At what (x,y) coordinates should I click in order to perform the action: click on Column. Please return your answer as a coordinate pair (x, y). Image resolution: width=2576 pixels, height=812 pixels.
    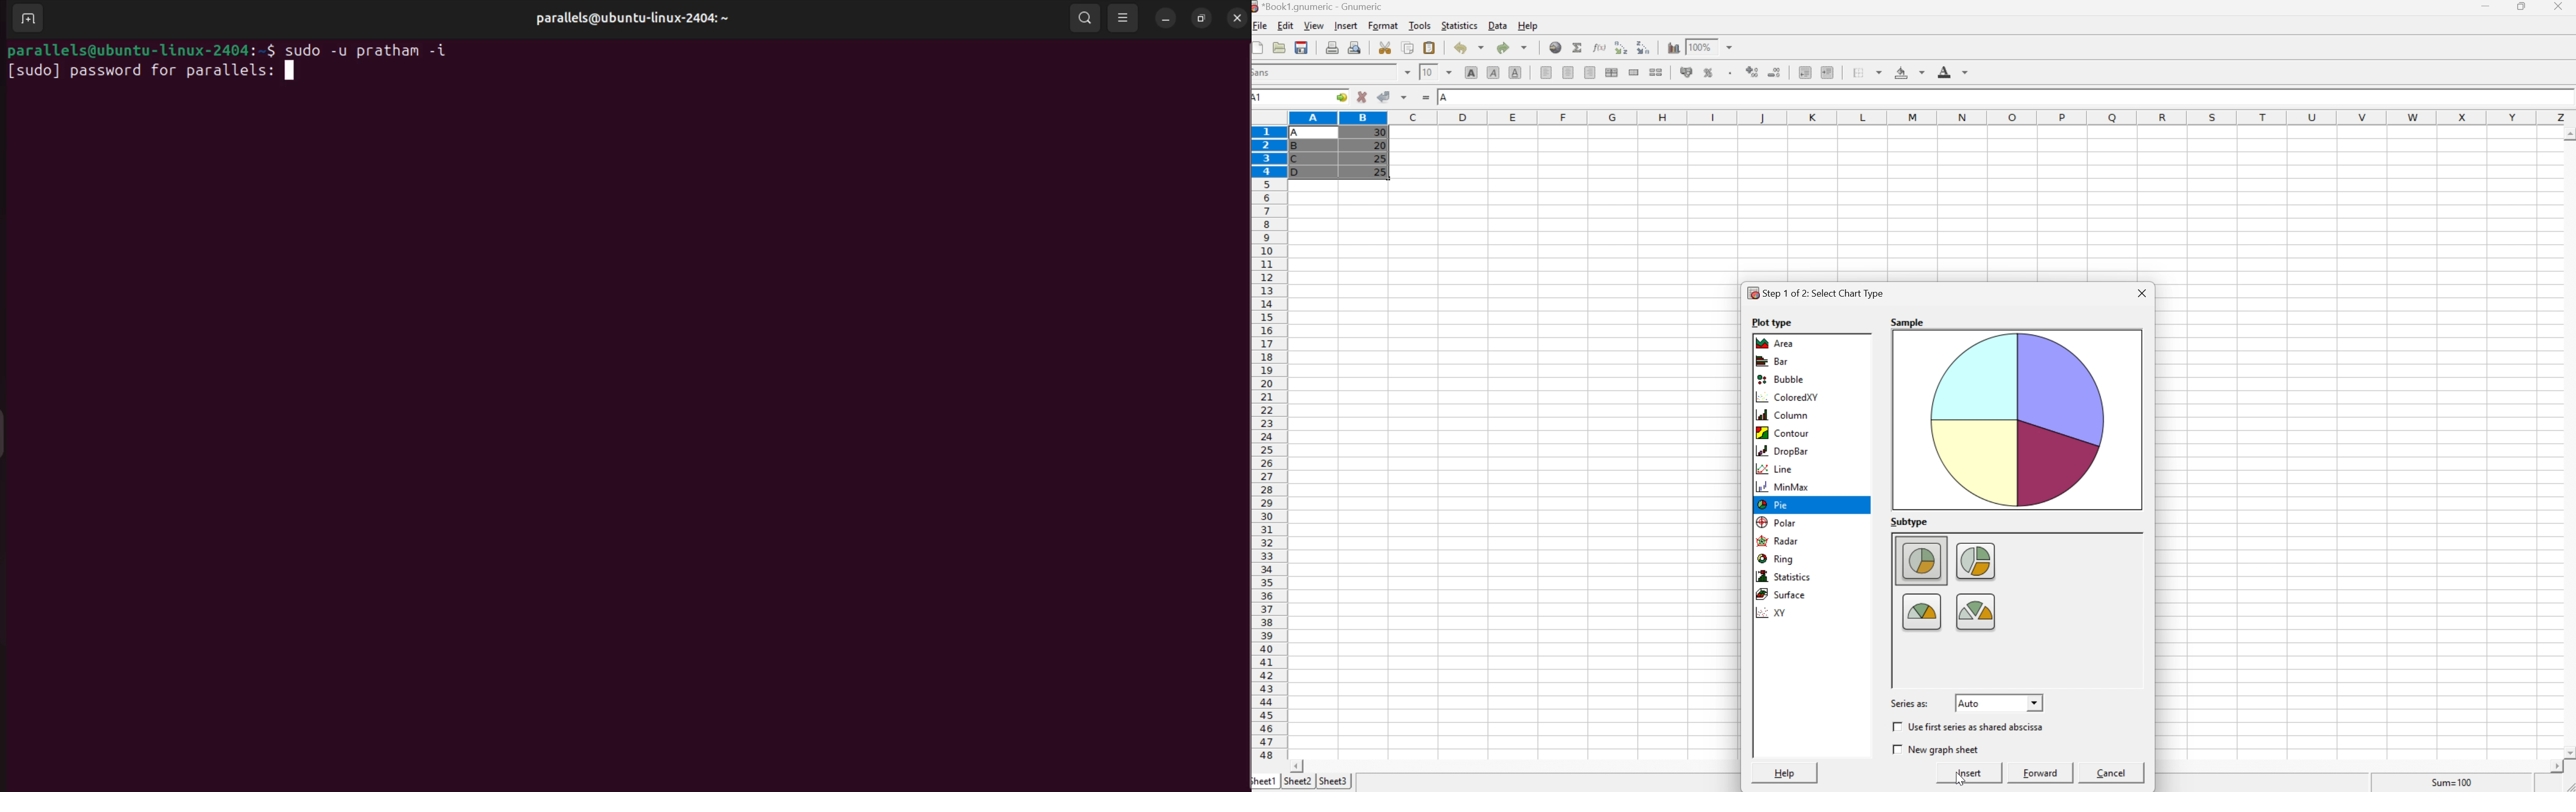
    Looking at the image, I should click on (1779, 415).